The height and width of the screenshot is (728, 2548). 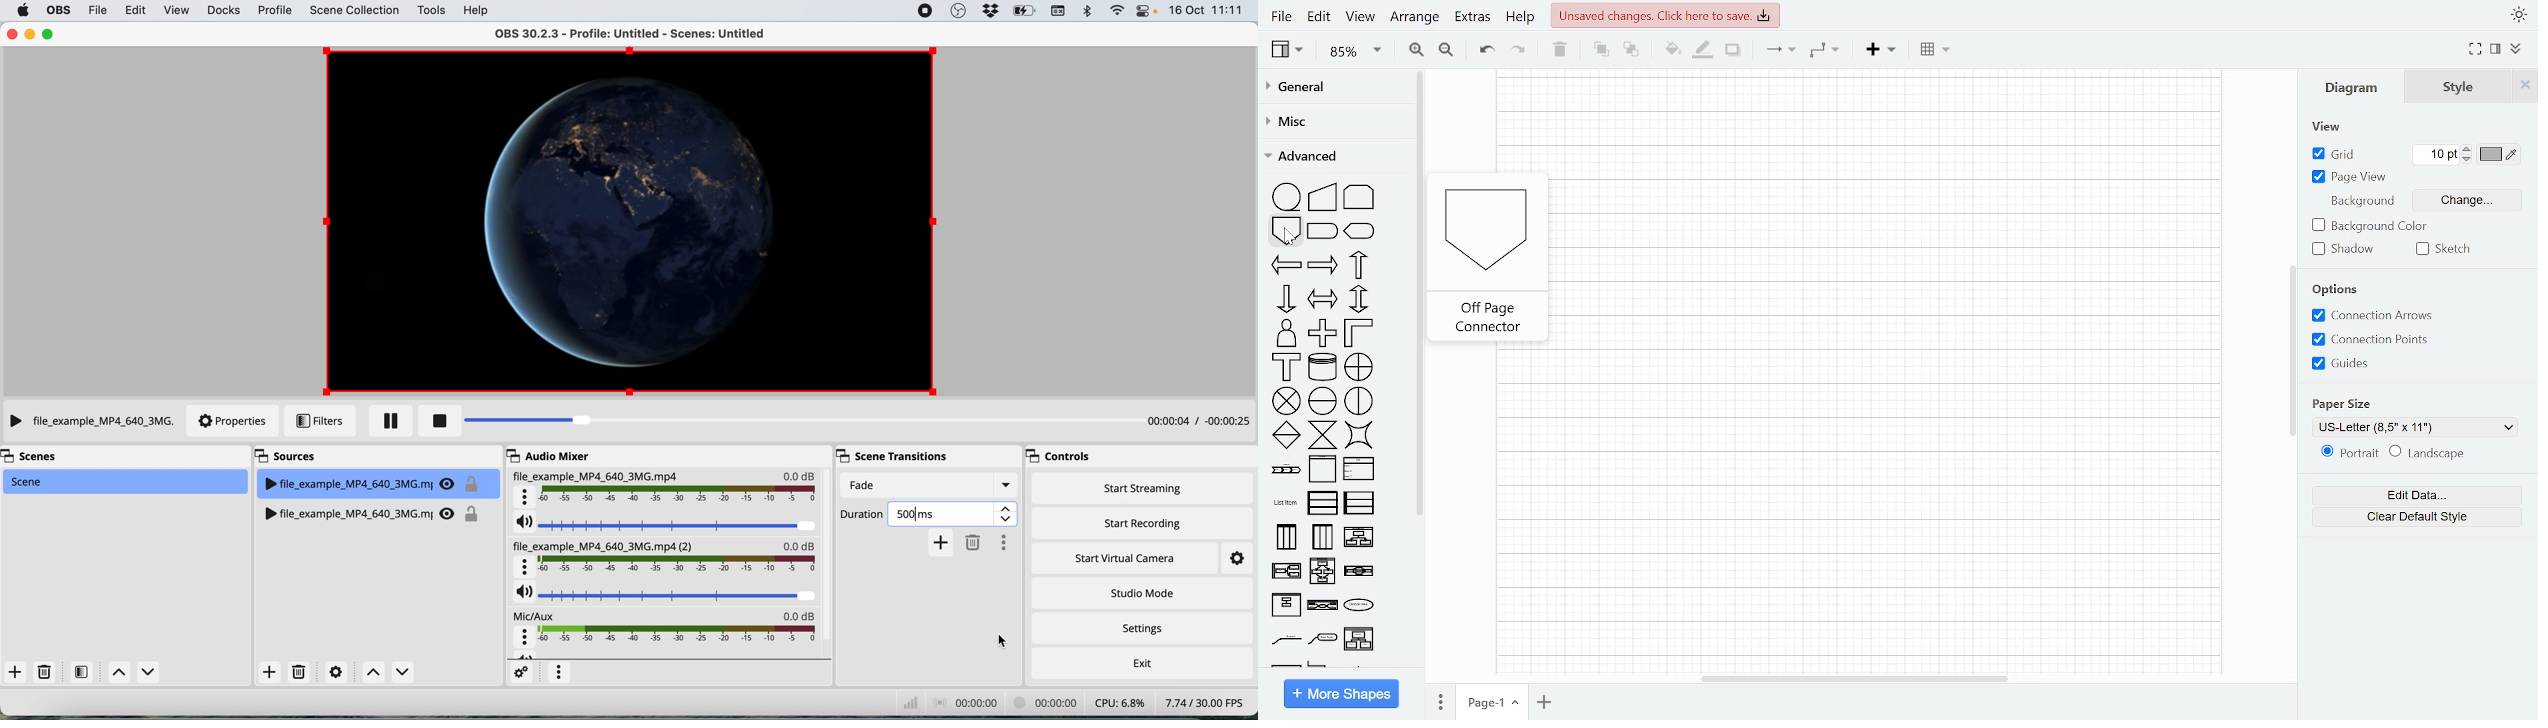 I want to click on timestamp, so click(x=1199, y=422).